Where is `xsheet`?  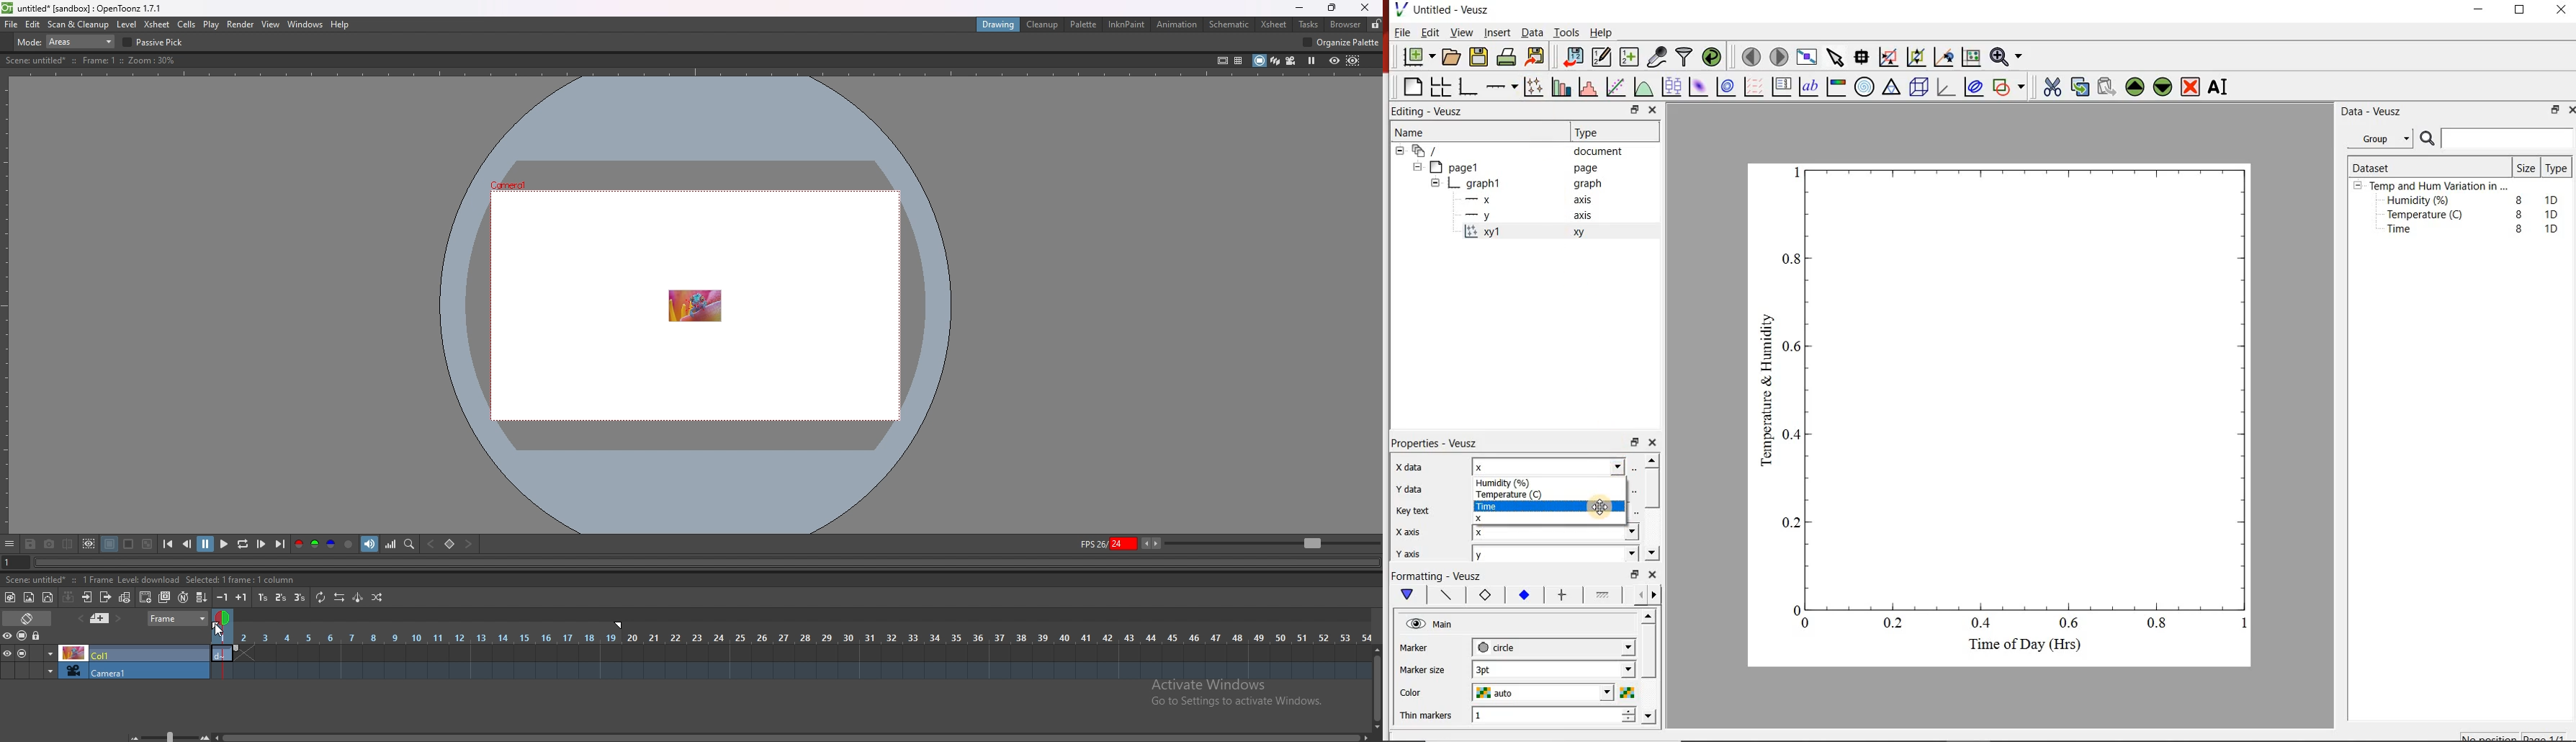
xsheet is located at coordinates (1274, 25).